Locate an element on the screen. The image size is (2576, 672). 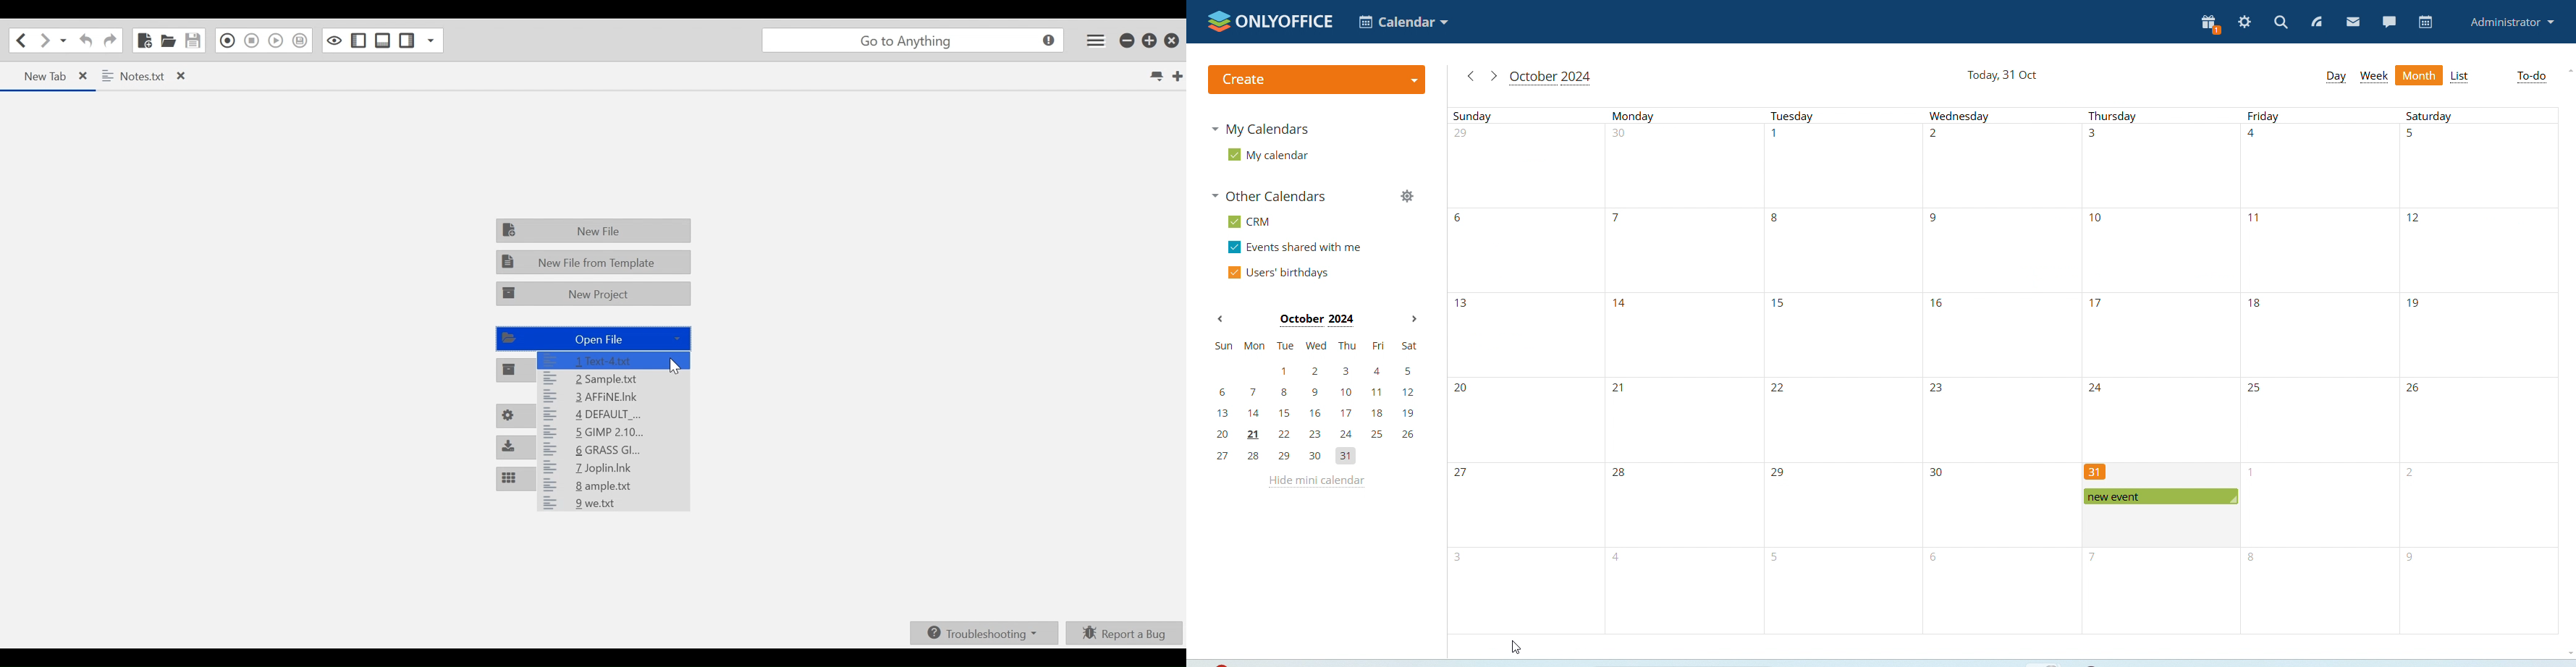
go to next month is located at coordinates (1492, 76).